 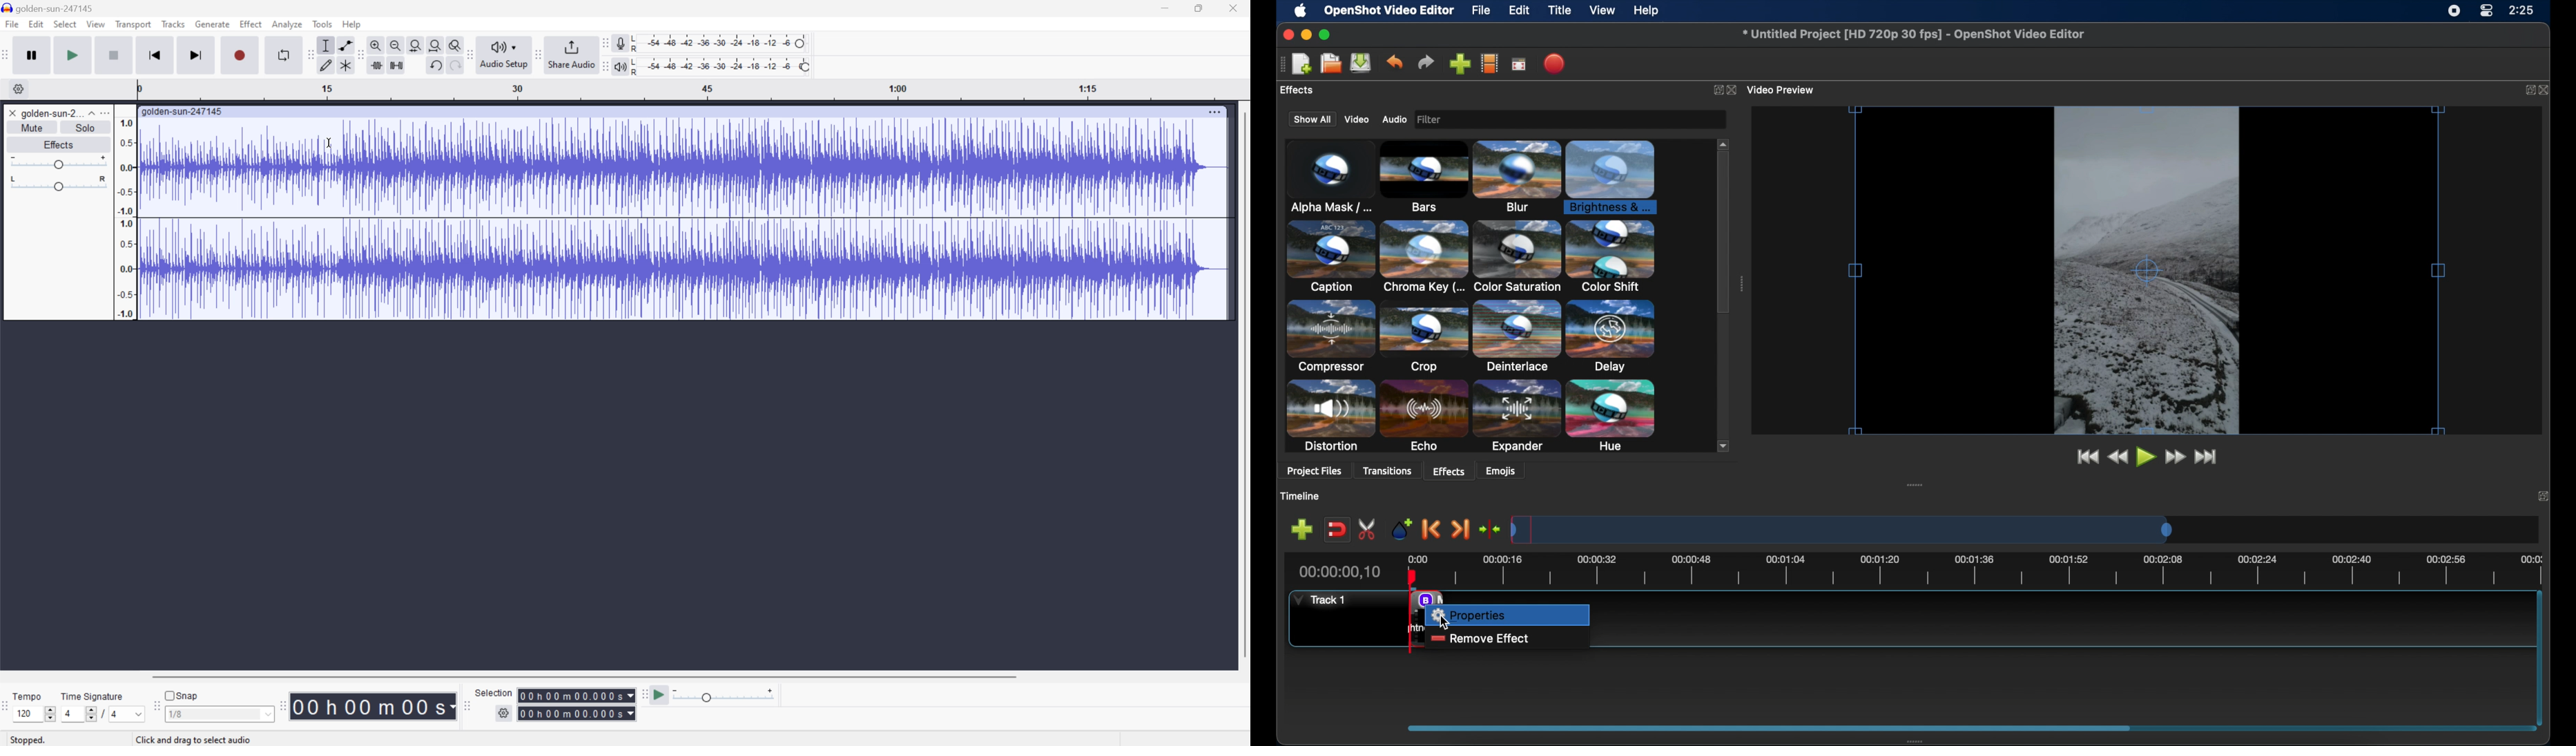 What do you see at coordinates (494, 692) in the screenshot?
I see `Selection` at bounding box center [494, 692].